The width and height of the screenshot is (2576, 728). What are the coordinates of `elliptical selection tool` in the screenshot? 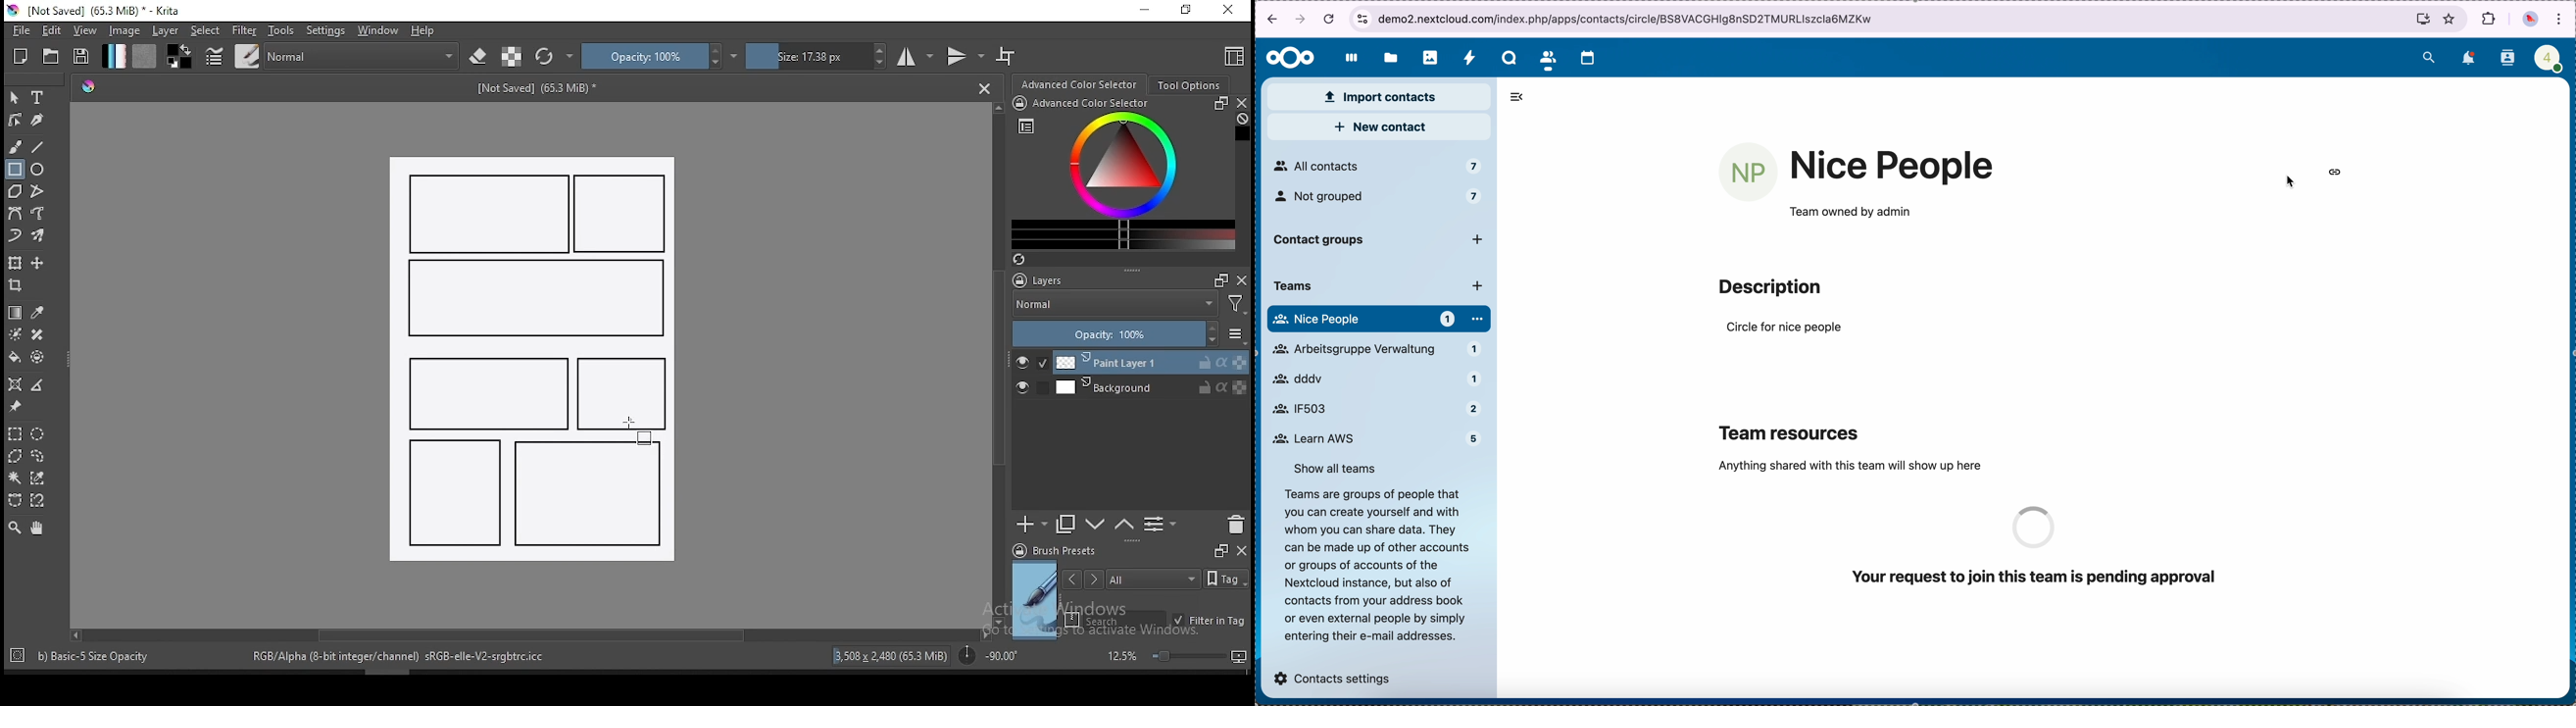 It's located at (37, 434).